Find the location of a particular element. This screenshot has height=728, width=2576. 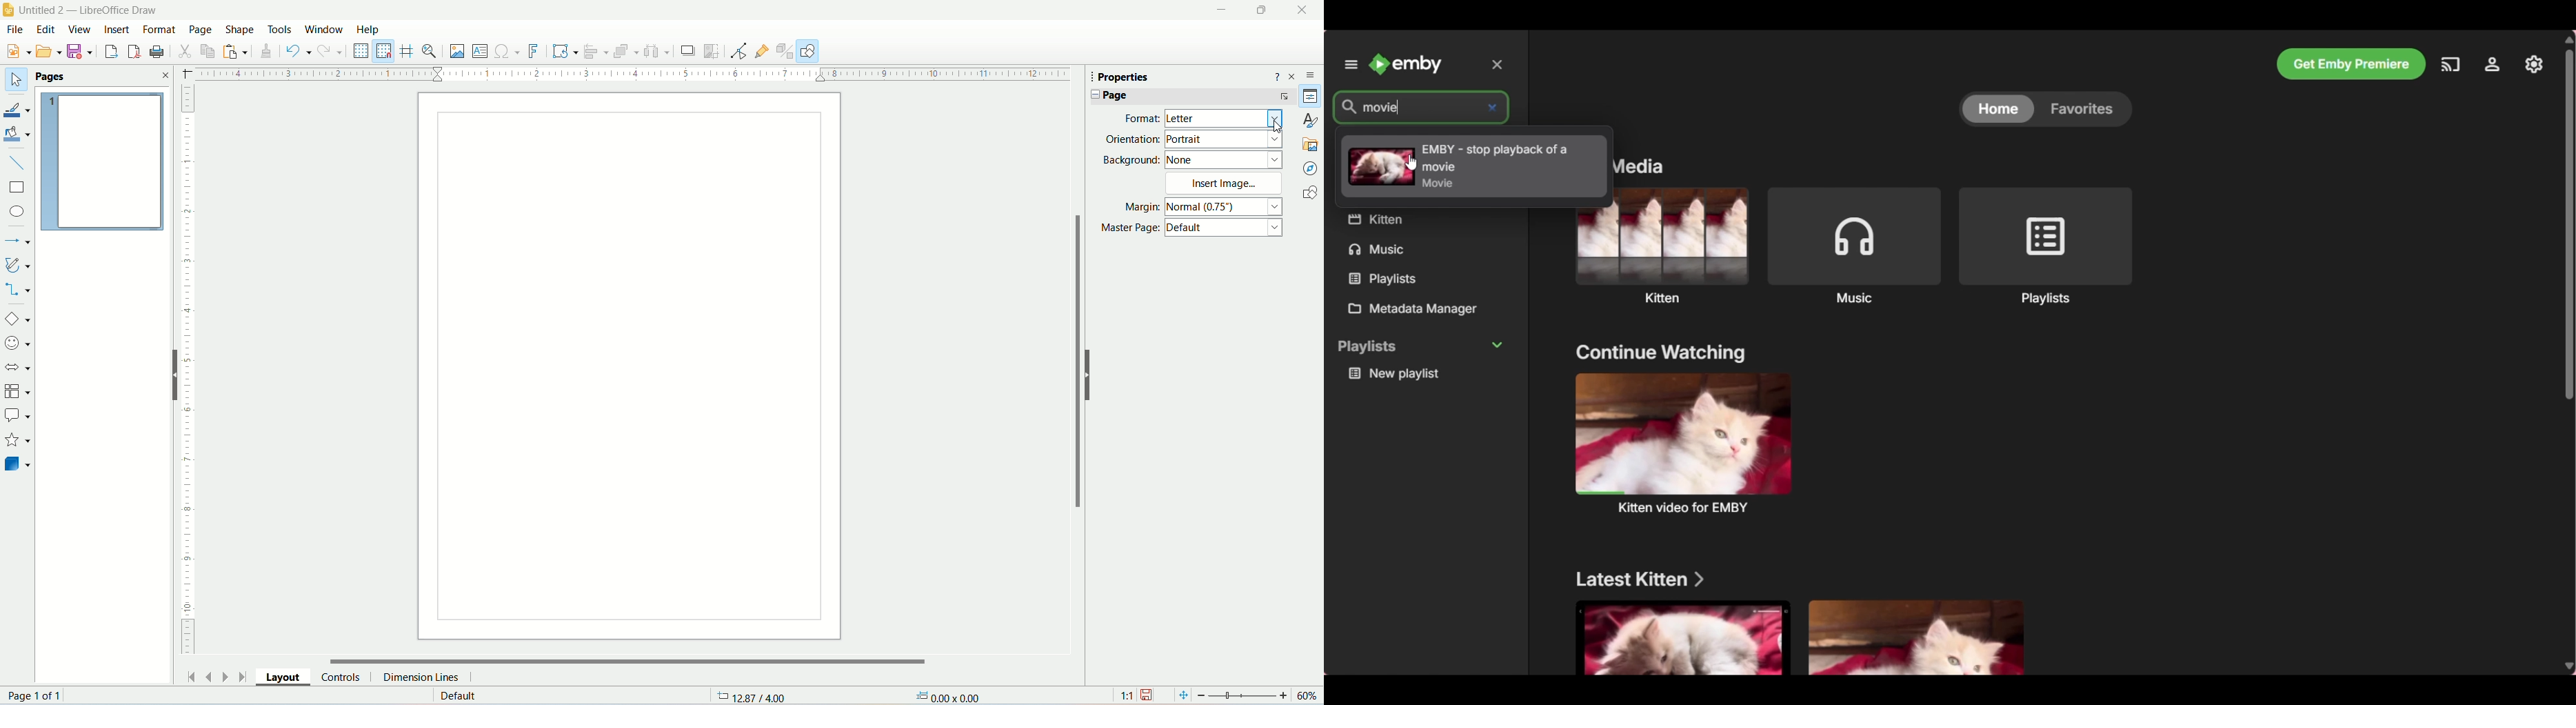

insert textbox is located at coordinates (478, 52).